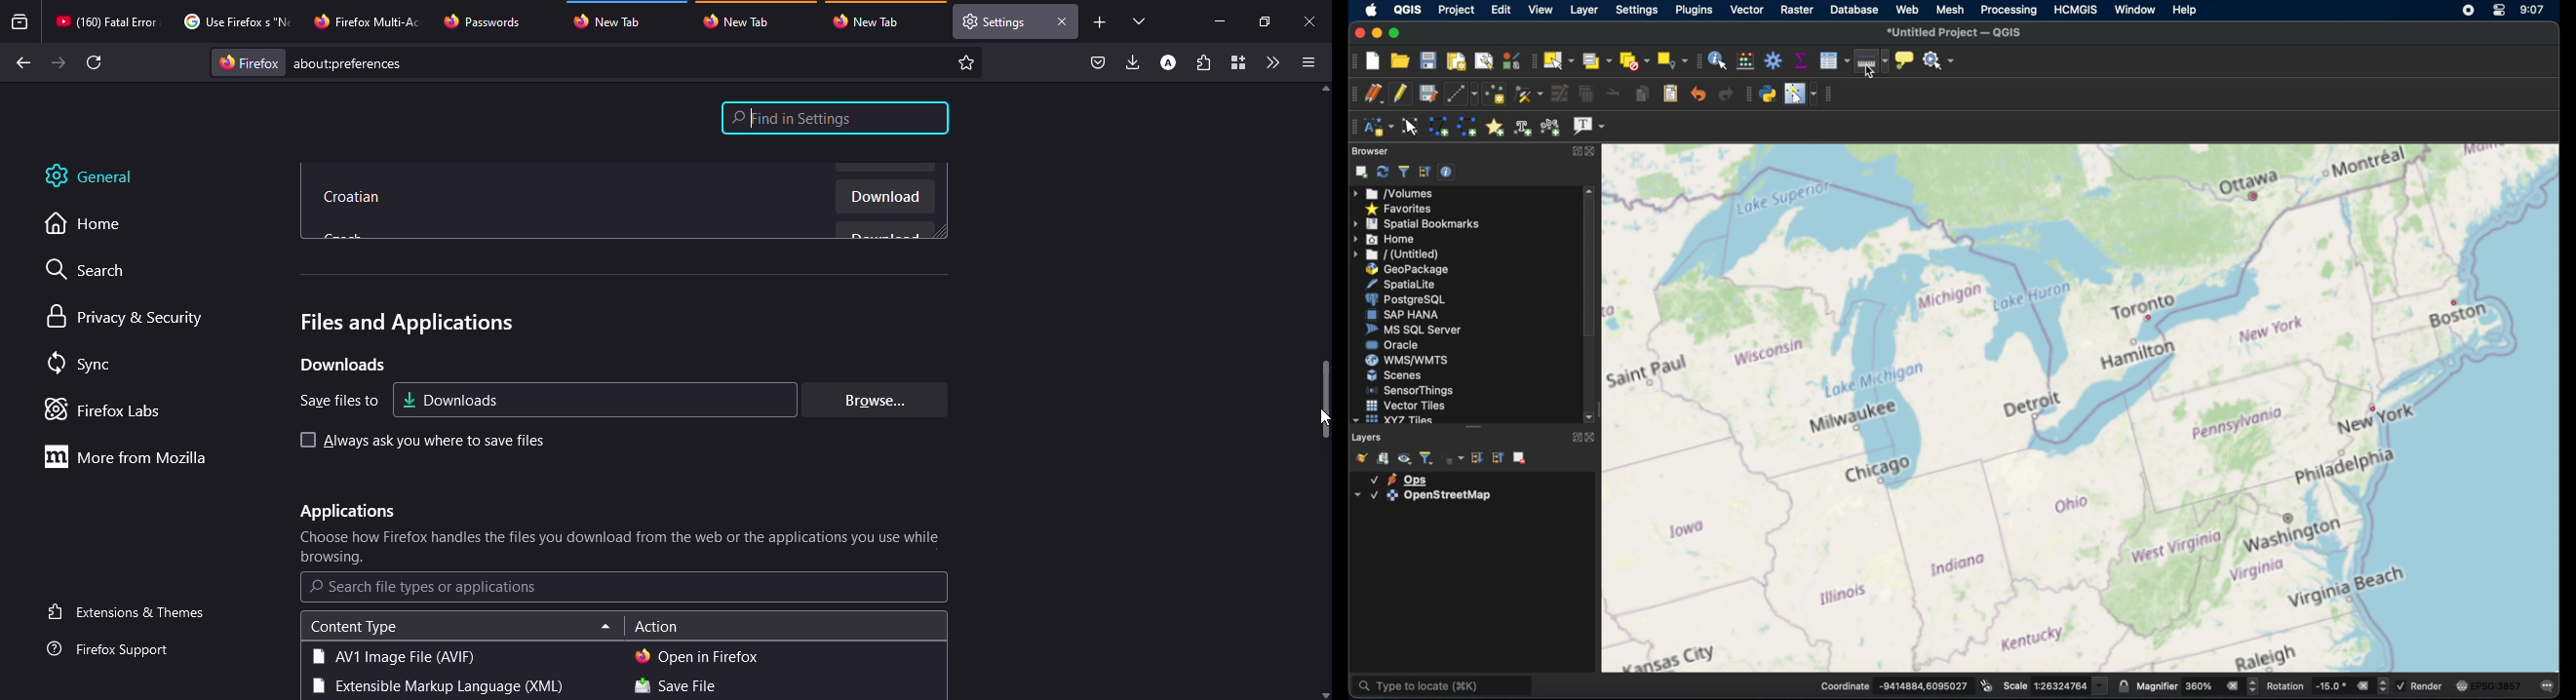  What do you see at coordinates (1534, 60) in the screenshot?
I see `selection toolbar` at bounding box center [1534, 60].